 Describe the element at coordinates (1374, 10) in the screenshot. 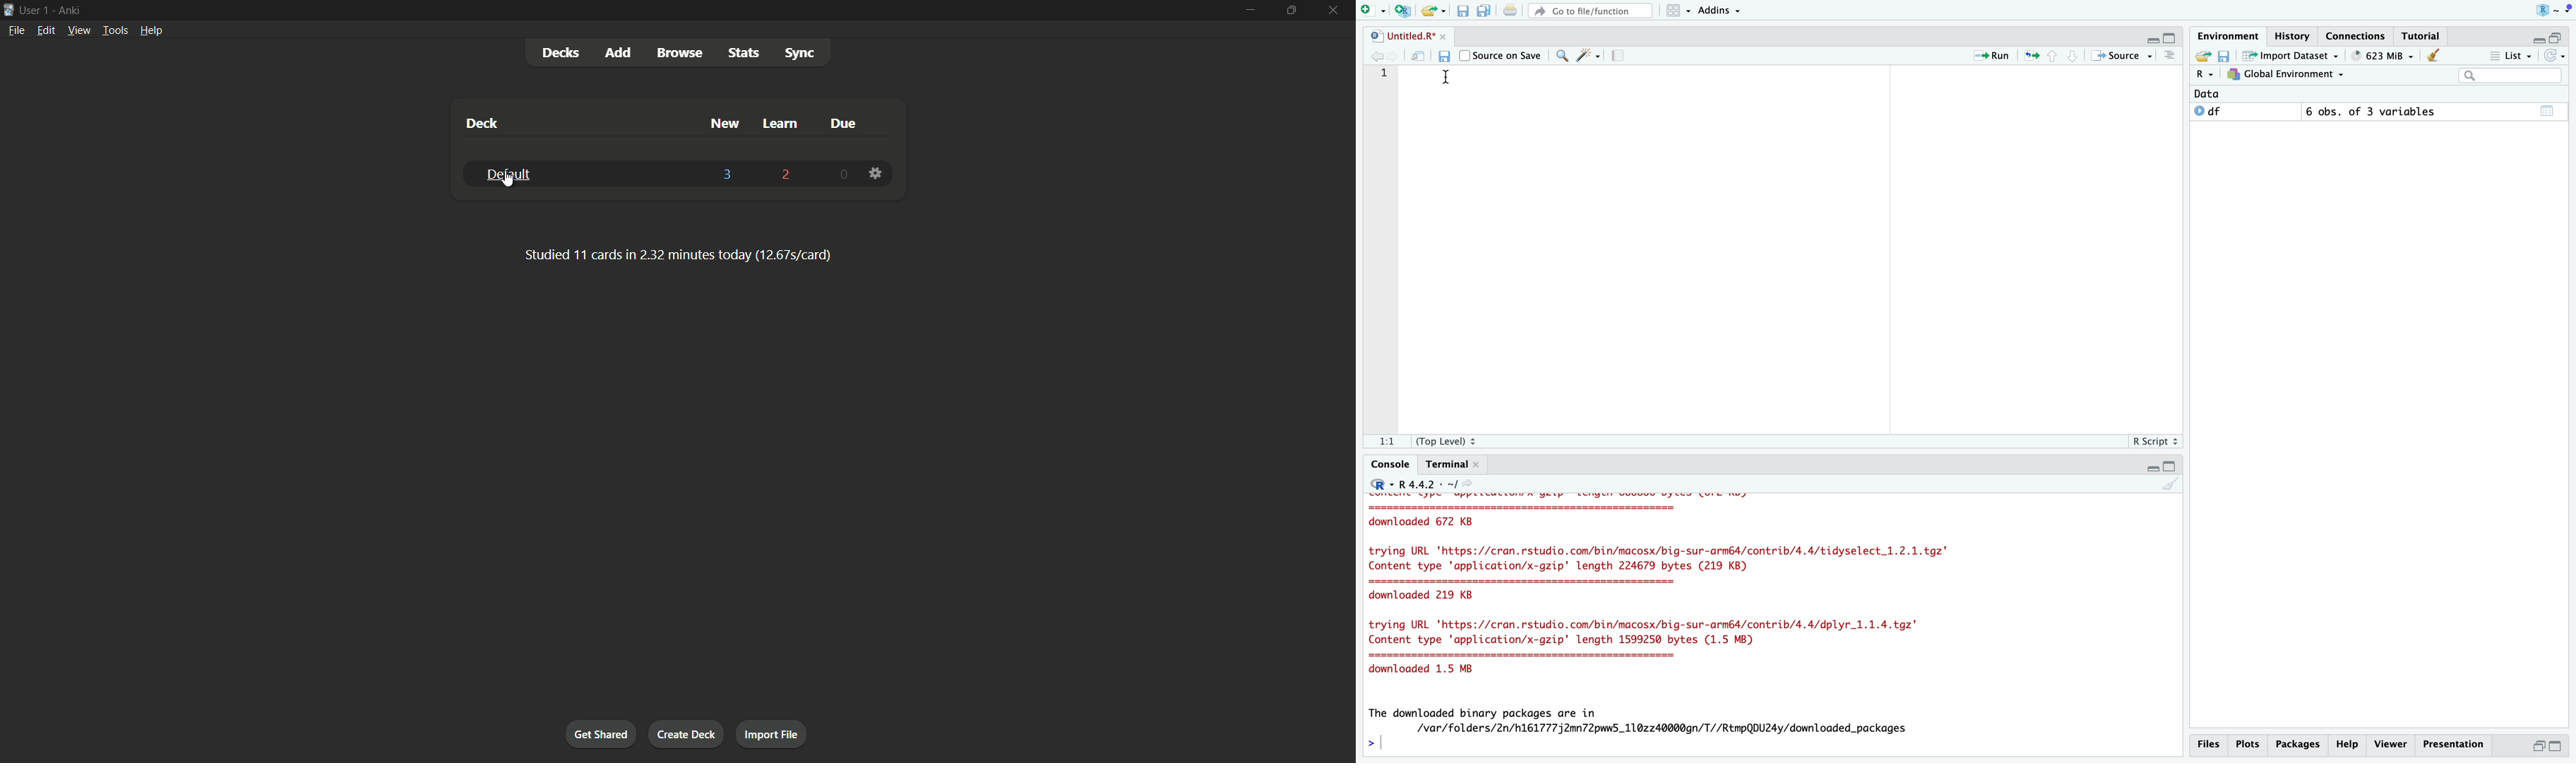

I see `Open new file` at that location.